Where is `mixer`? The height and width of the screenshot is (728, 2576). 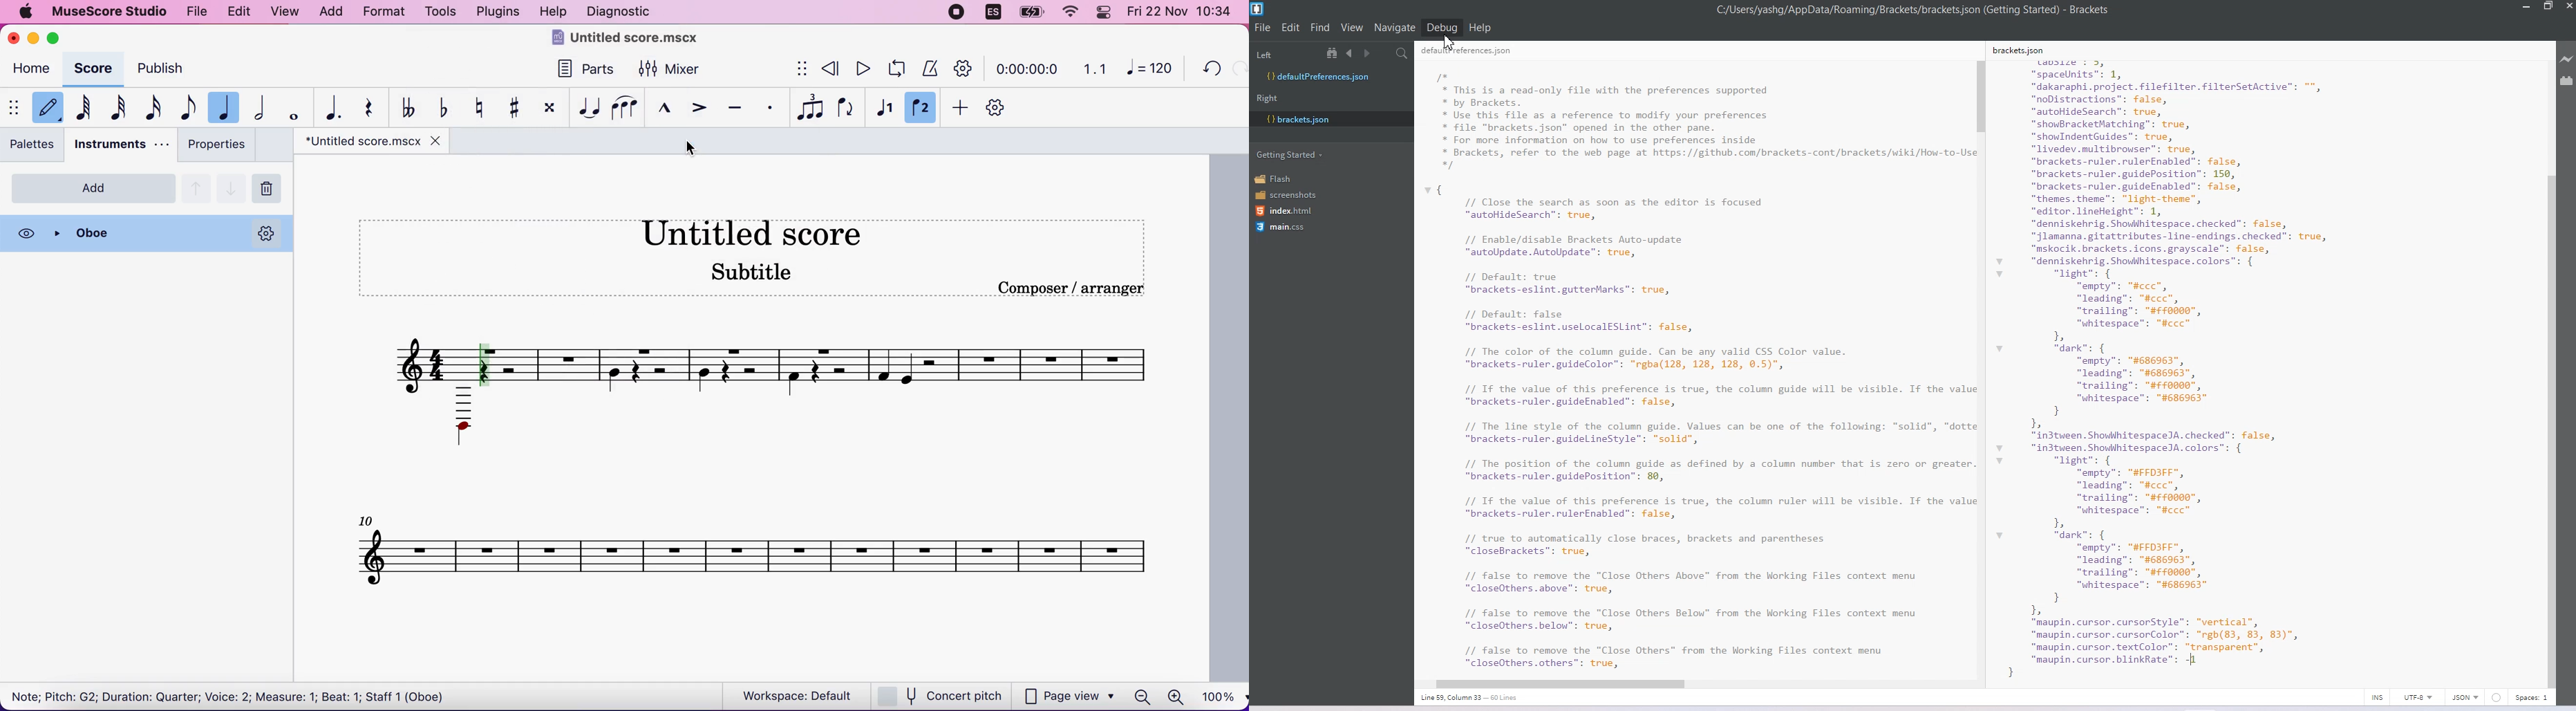
mixer is located at coordinates (671, 70).